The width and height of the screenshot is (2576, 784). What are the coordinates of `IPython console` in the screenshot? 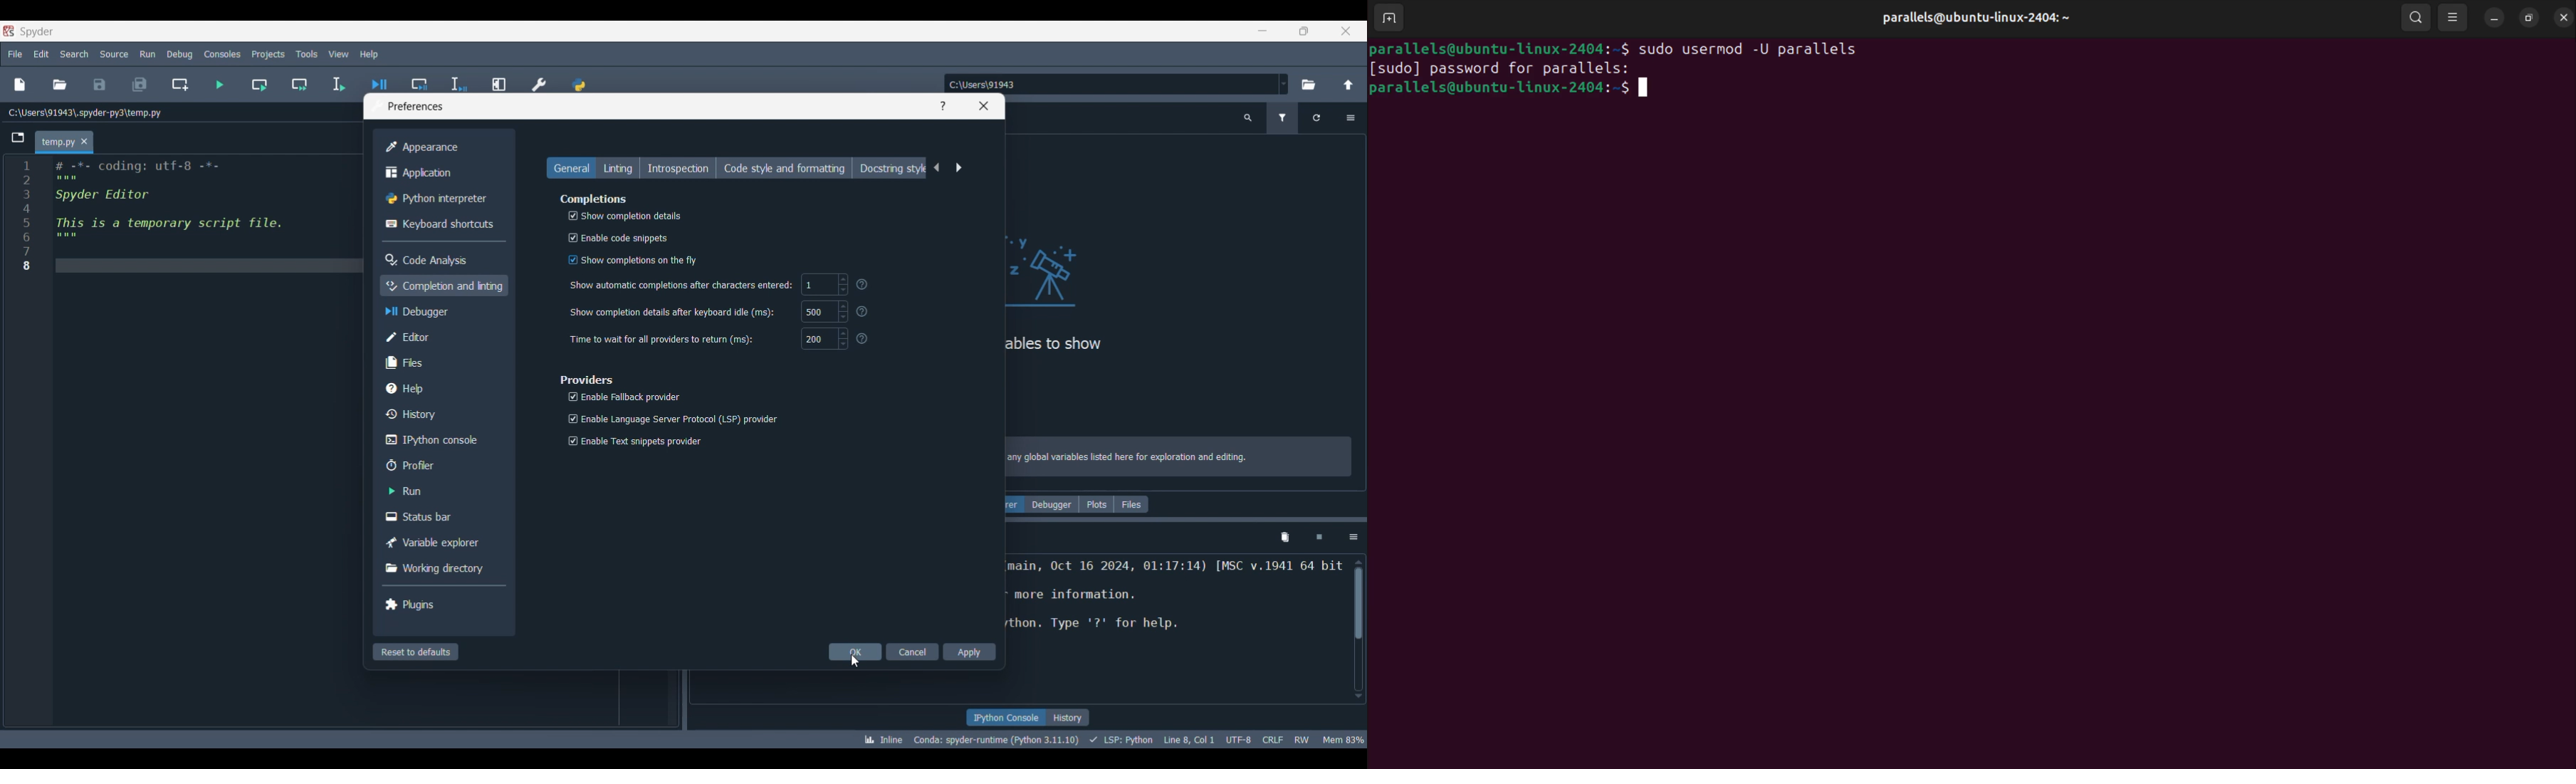 It's located at (1005, 717).